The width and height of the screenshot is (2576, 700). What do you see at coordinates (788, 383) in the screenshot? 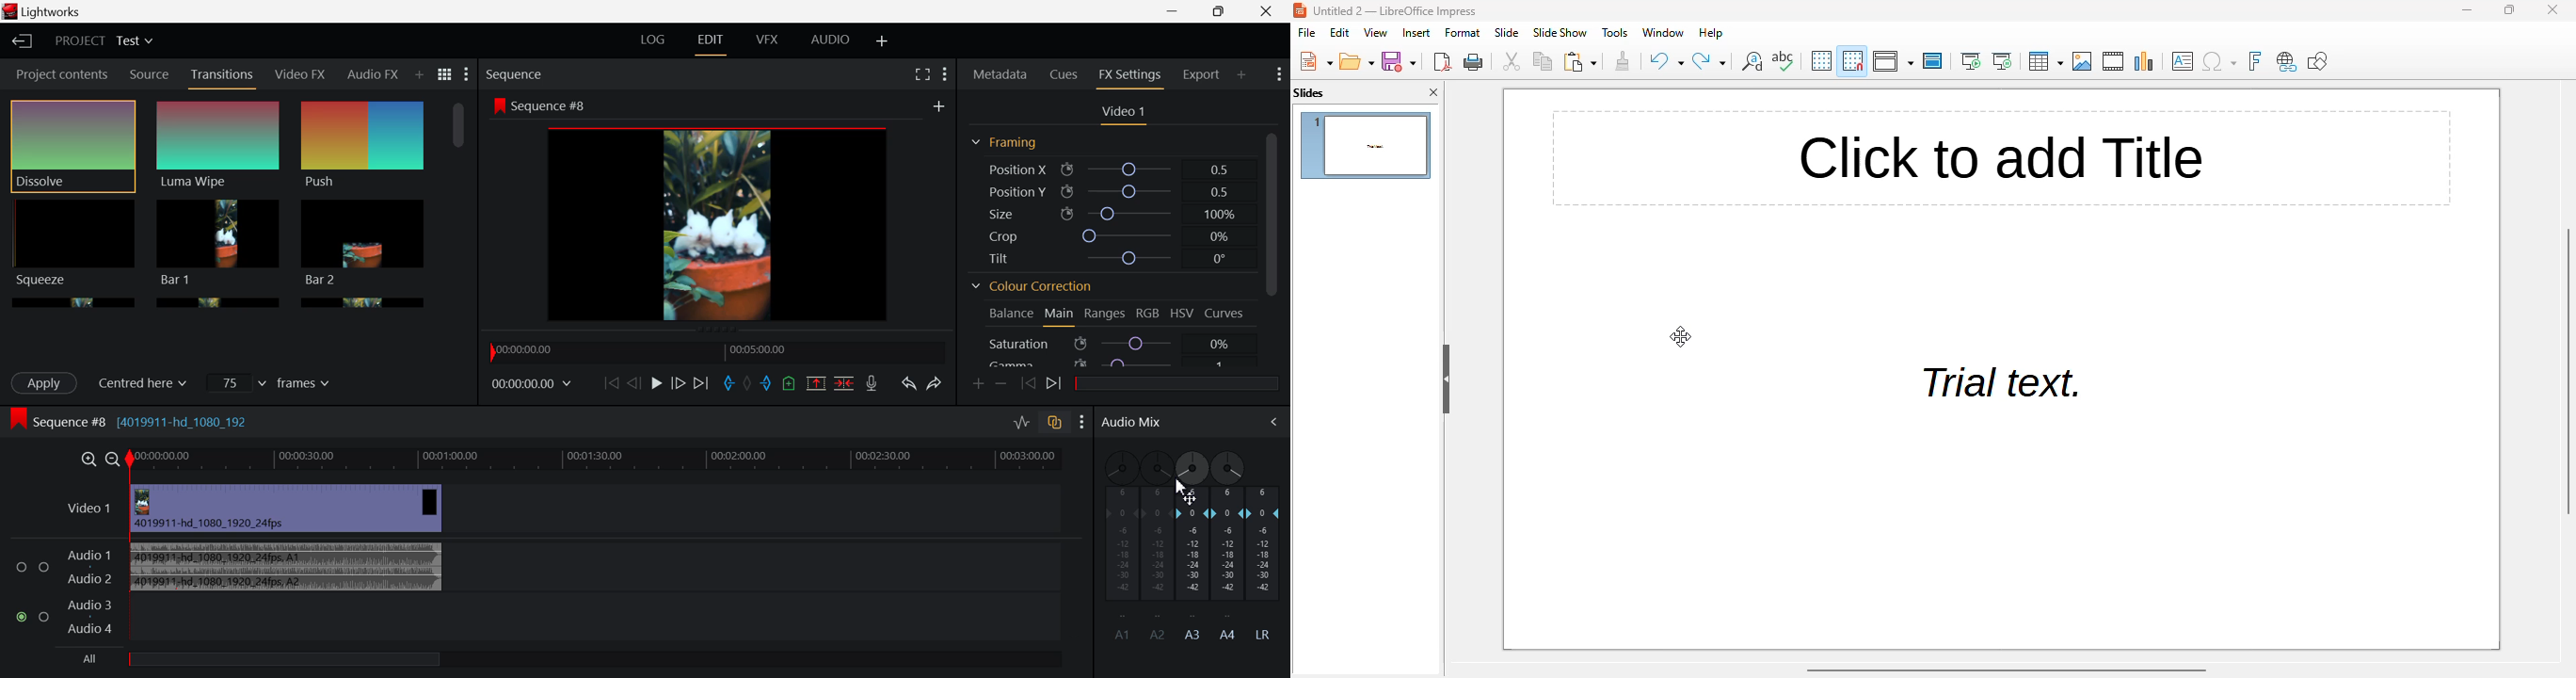
I see `Mark Cue` at bounding box center [788, 383].